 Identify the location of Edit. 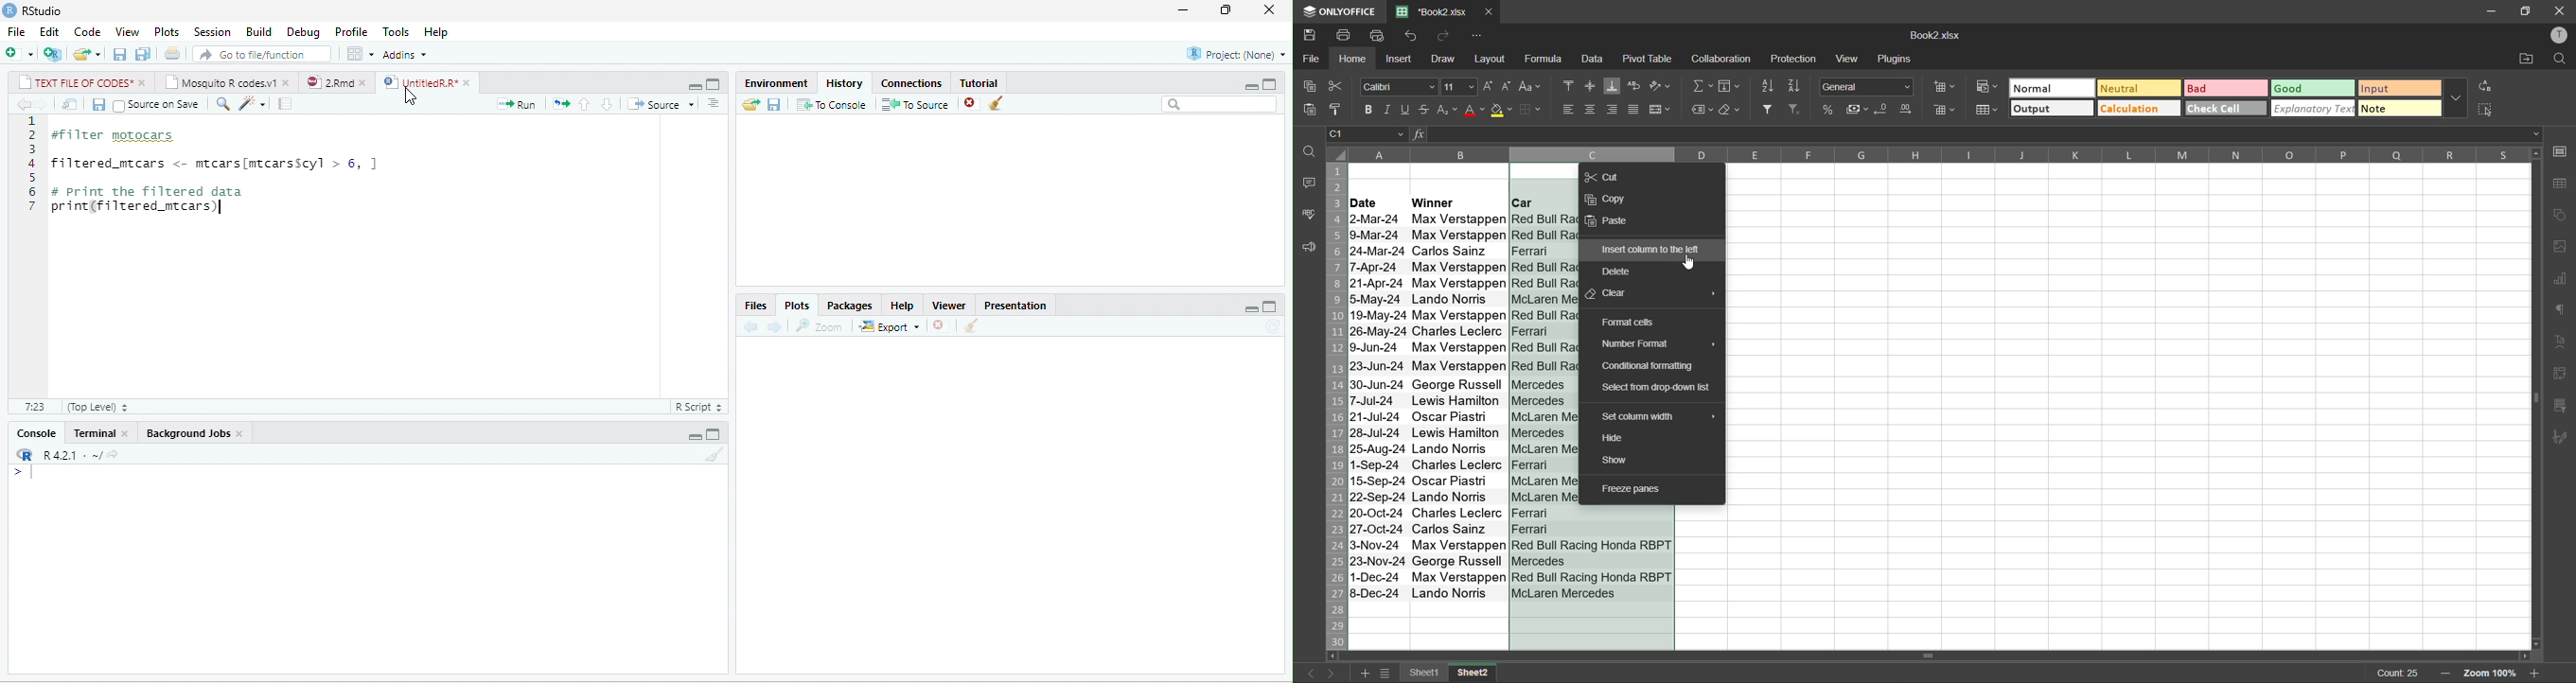
(49, 31).